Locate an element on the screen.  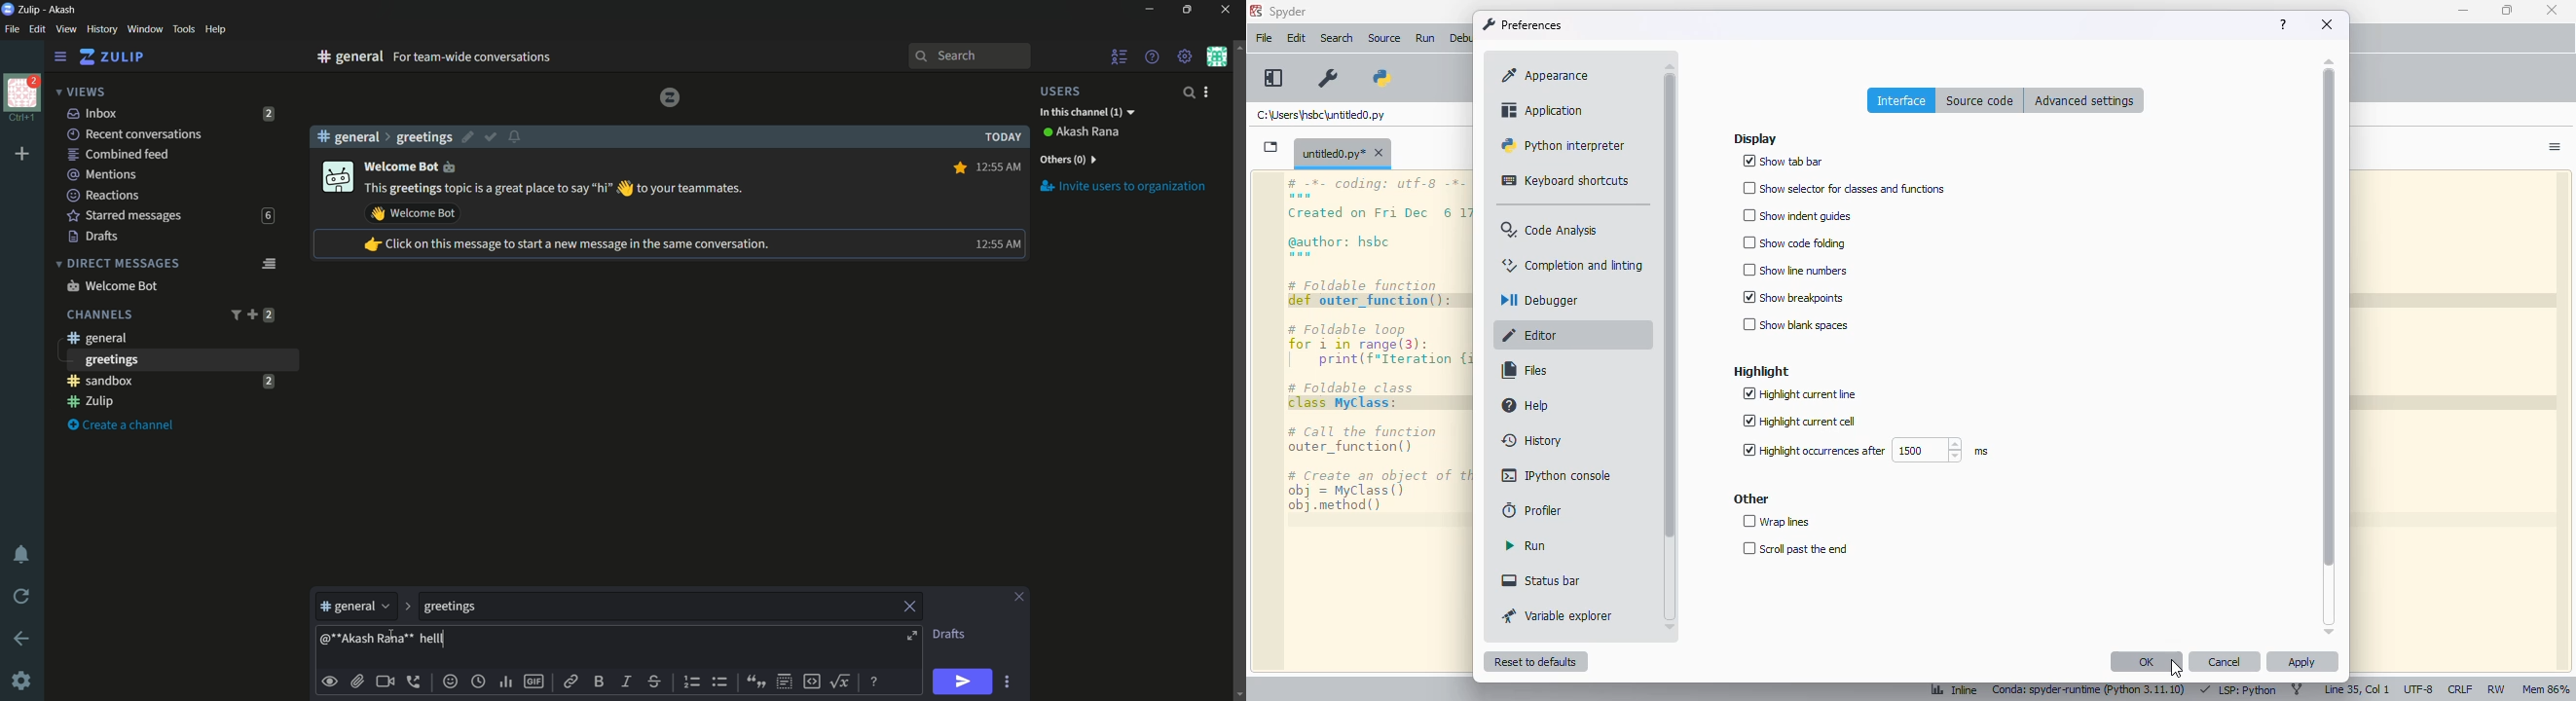
show indent guides is located at coordinates (1795, 215).